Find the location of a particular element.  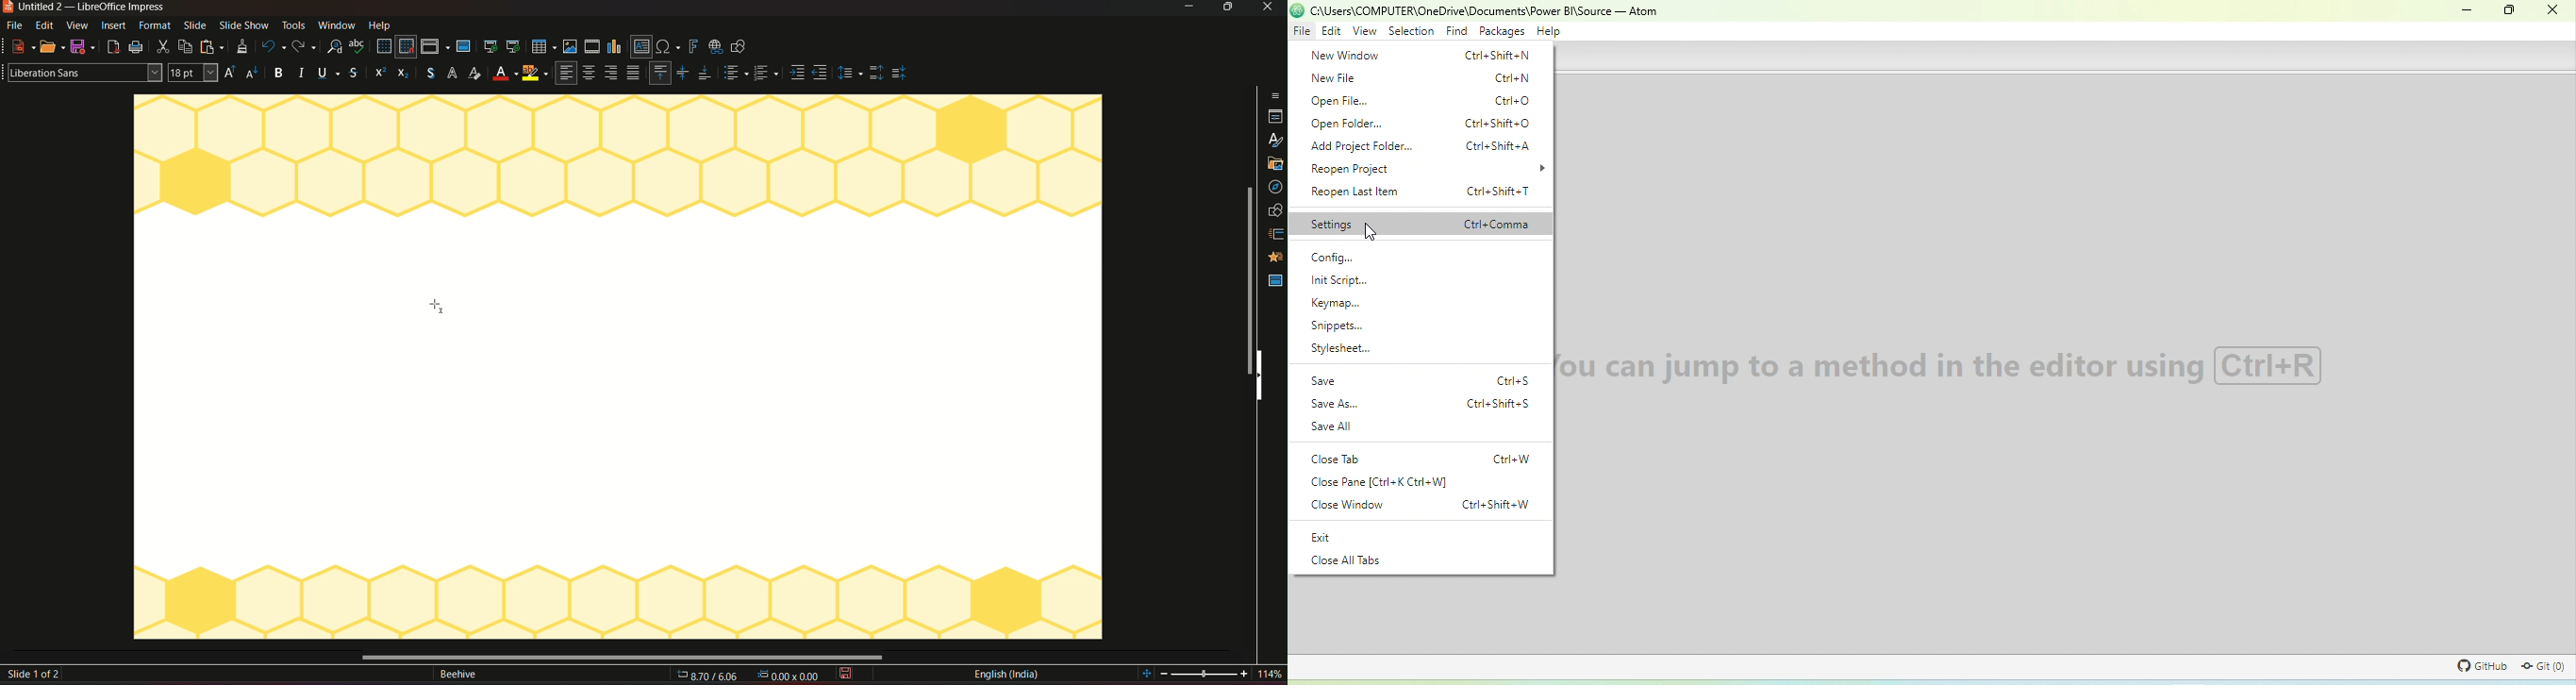

snap to grid is located at coordinates (407, 47).